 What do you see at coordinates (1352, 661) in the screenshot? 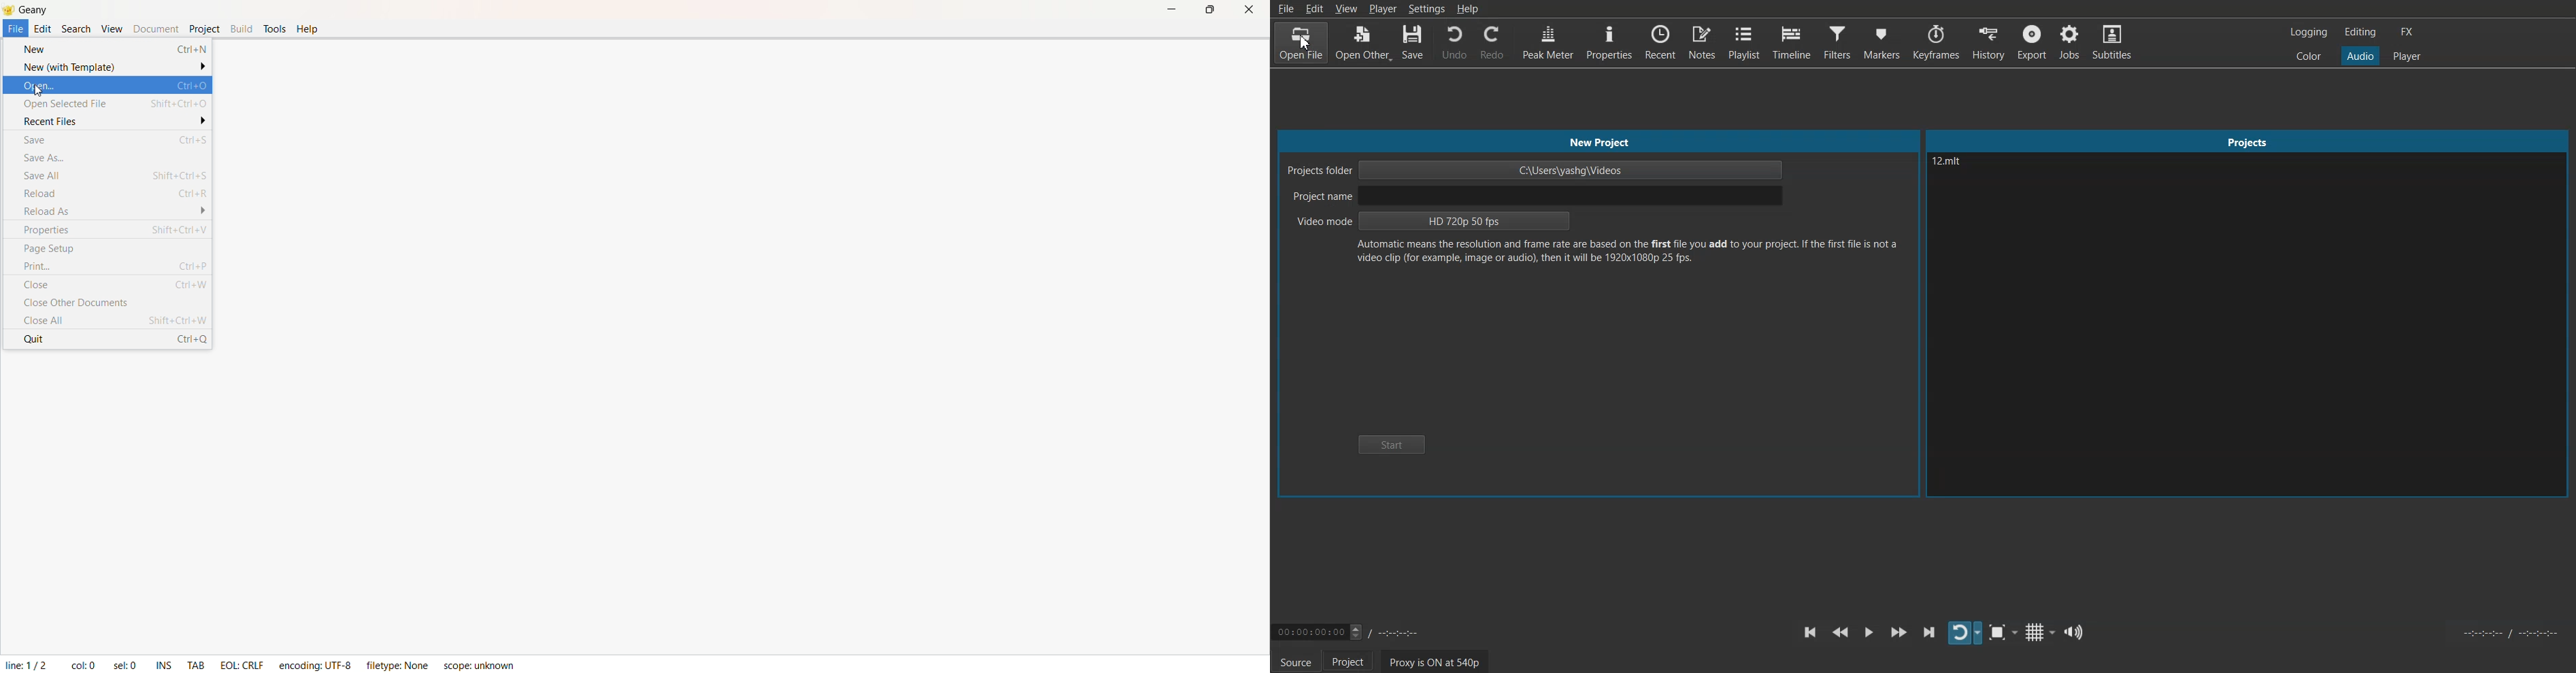
I see `Project` at bounding box center [1352, 661].